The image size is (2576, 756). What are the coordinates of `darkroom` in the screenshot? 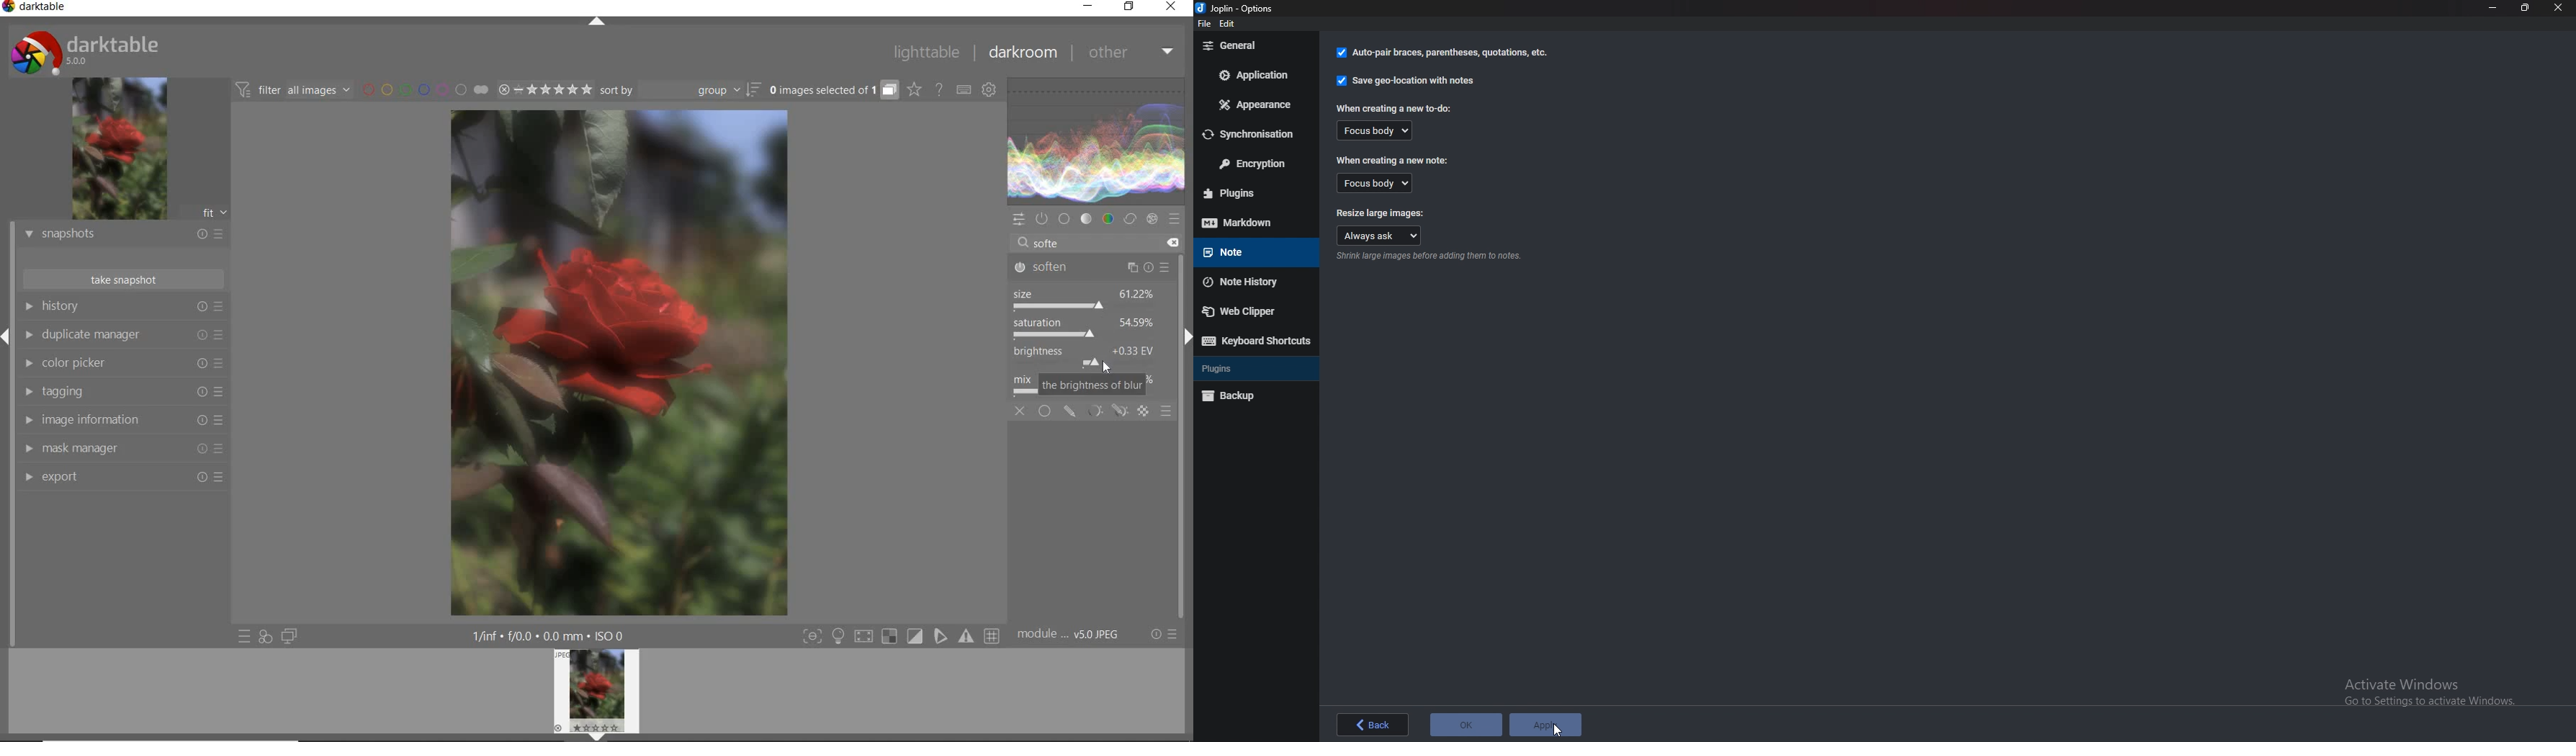 It's located at (1022, 55).